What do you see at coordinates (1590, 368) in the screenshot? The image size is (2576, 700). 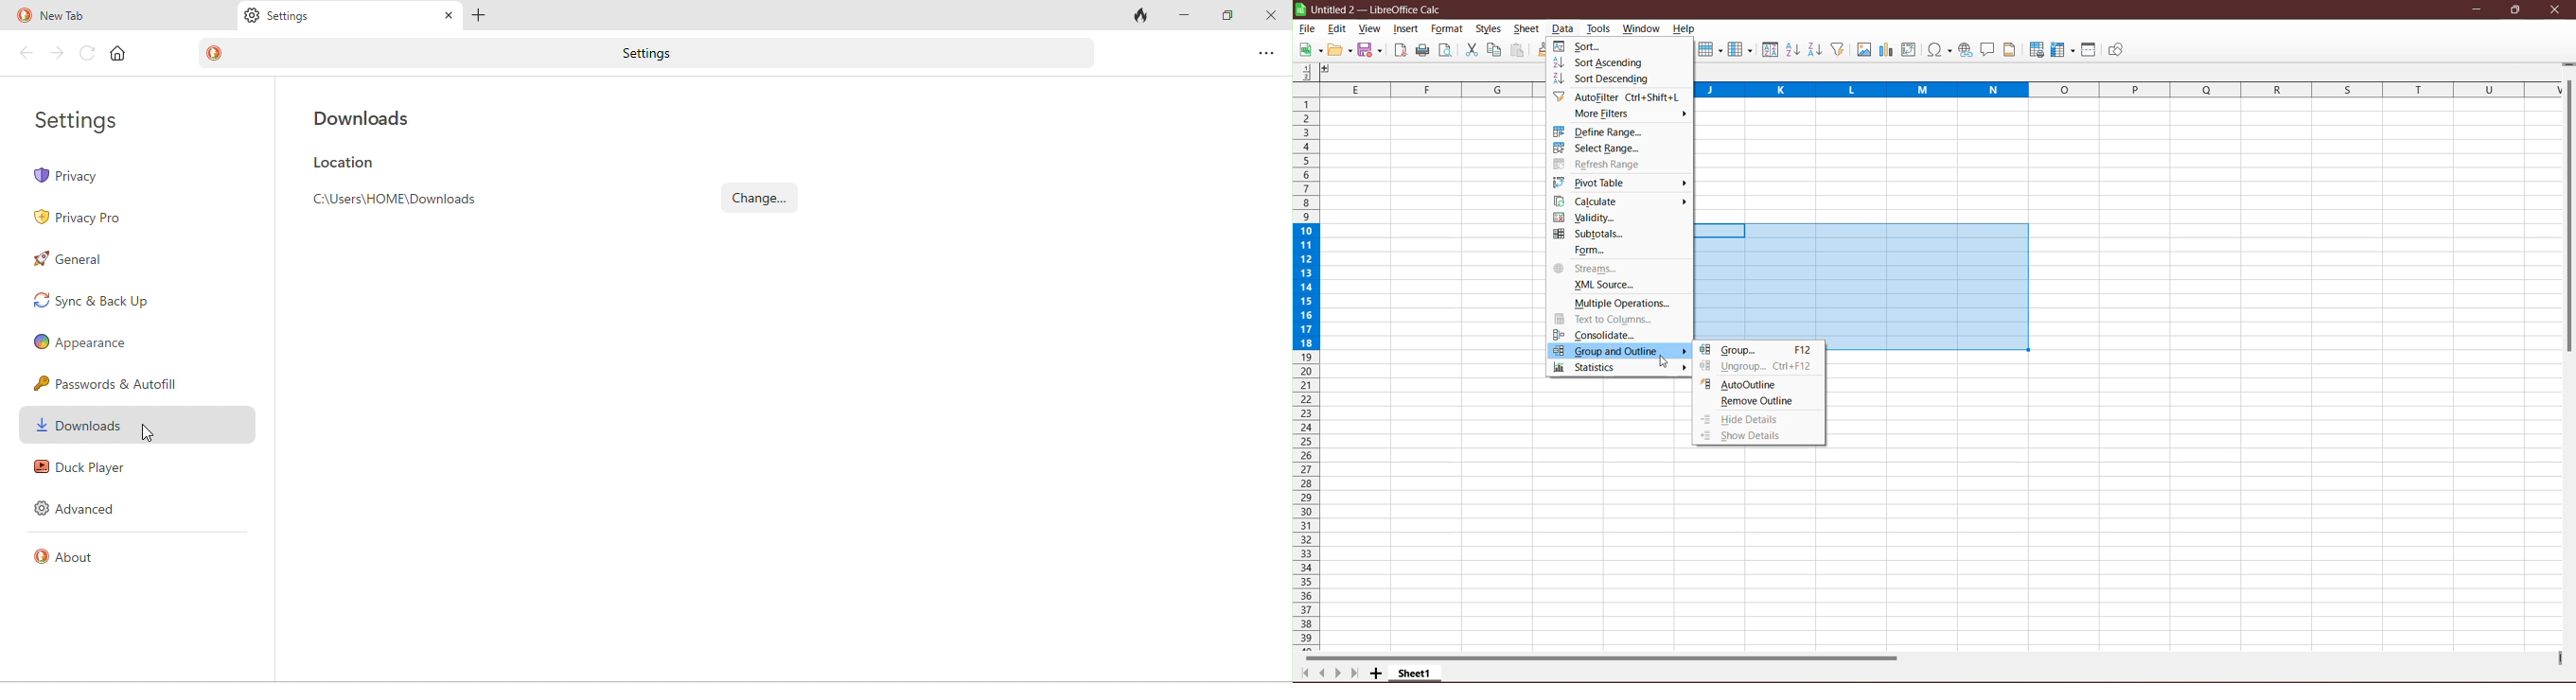 I see `Statistics` at bounding box center [1590, 368].